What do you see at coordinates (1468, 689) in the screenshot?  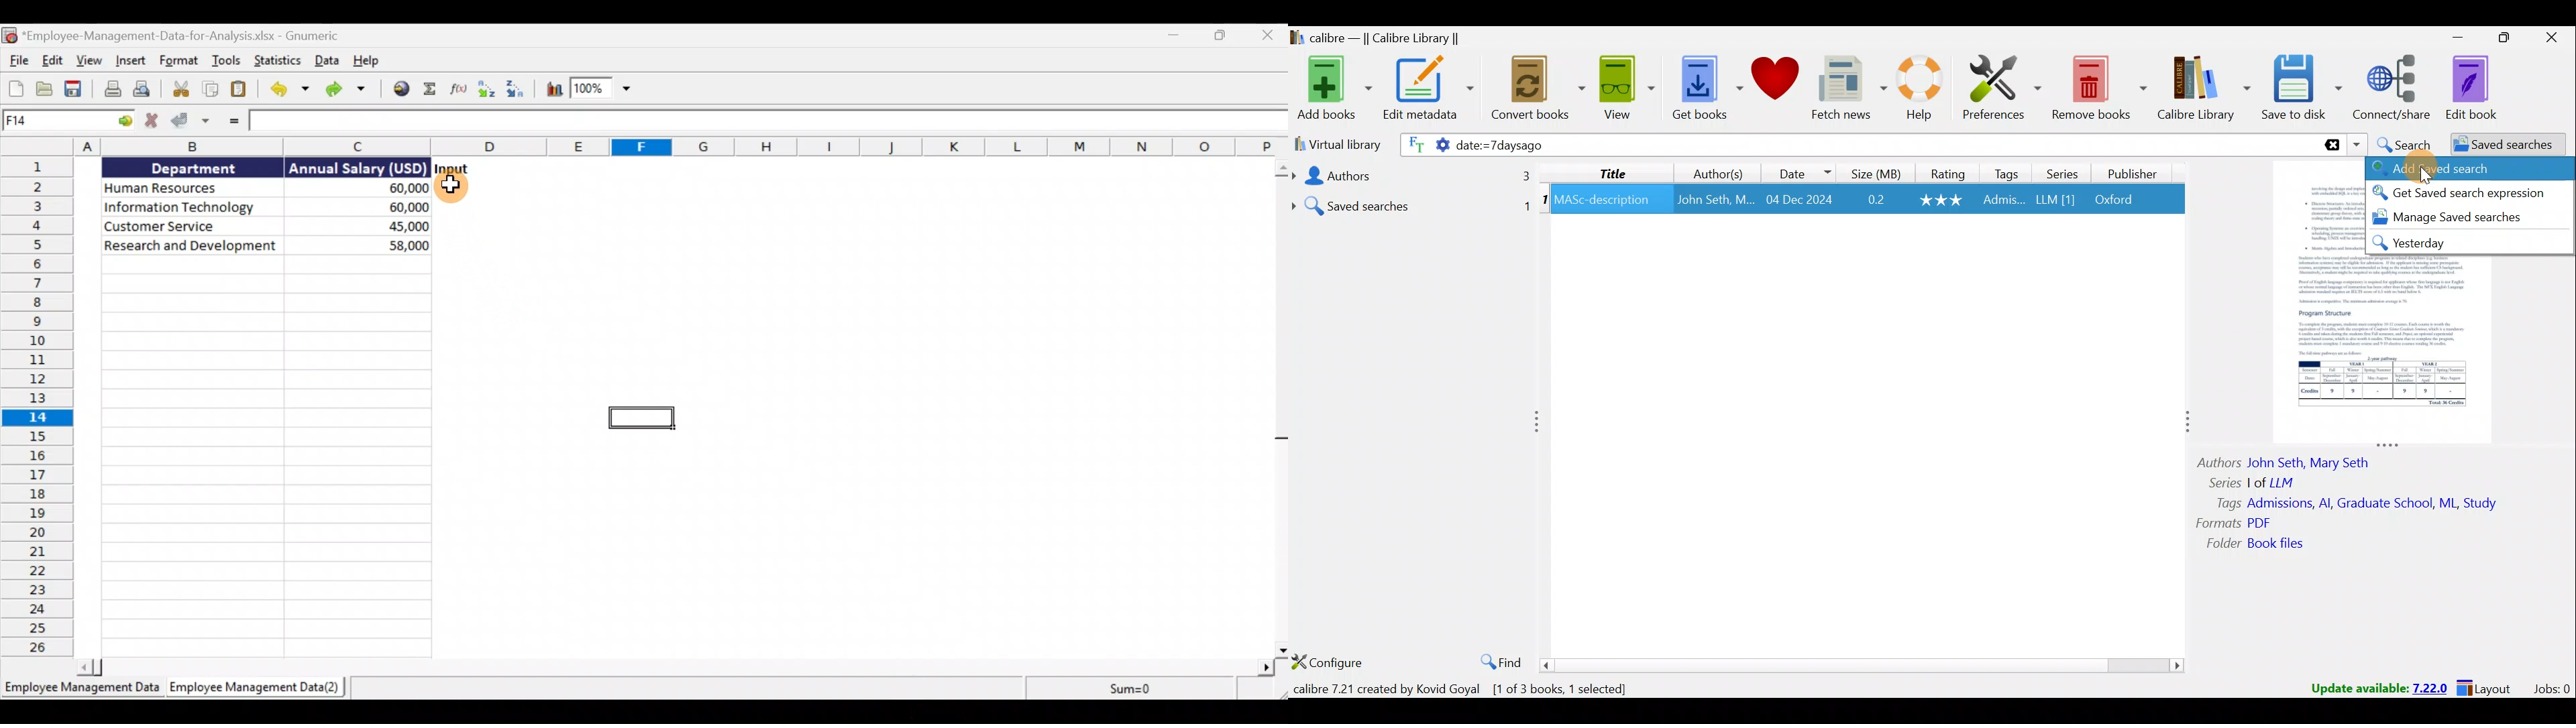 I see `calibre 7.21 created by Kovid Goyal [1 of 3 books, 1 selected]` at bounding box center [1468, 689].